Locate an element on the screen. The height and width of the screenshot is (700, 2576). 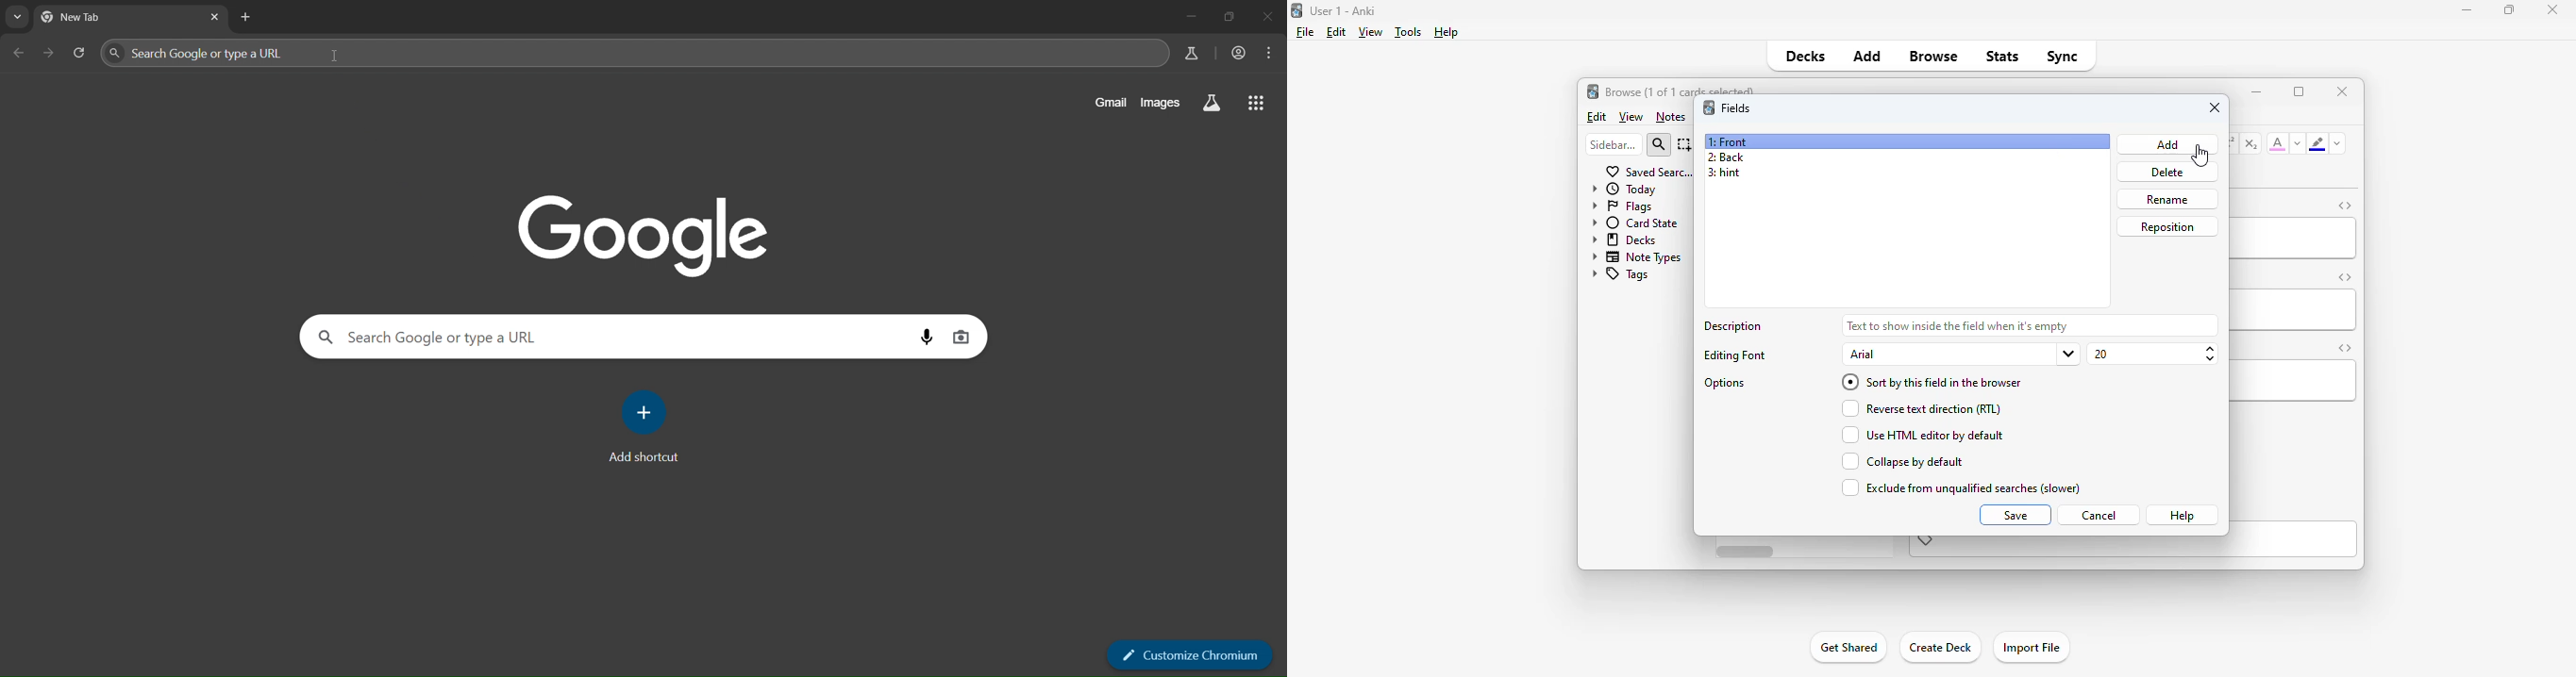
minimize is located at coordinates (2256, 91).